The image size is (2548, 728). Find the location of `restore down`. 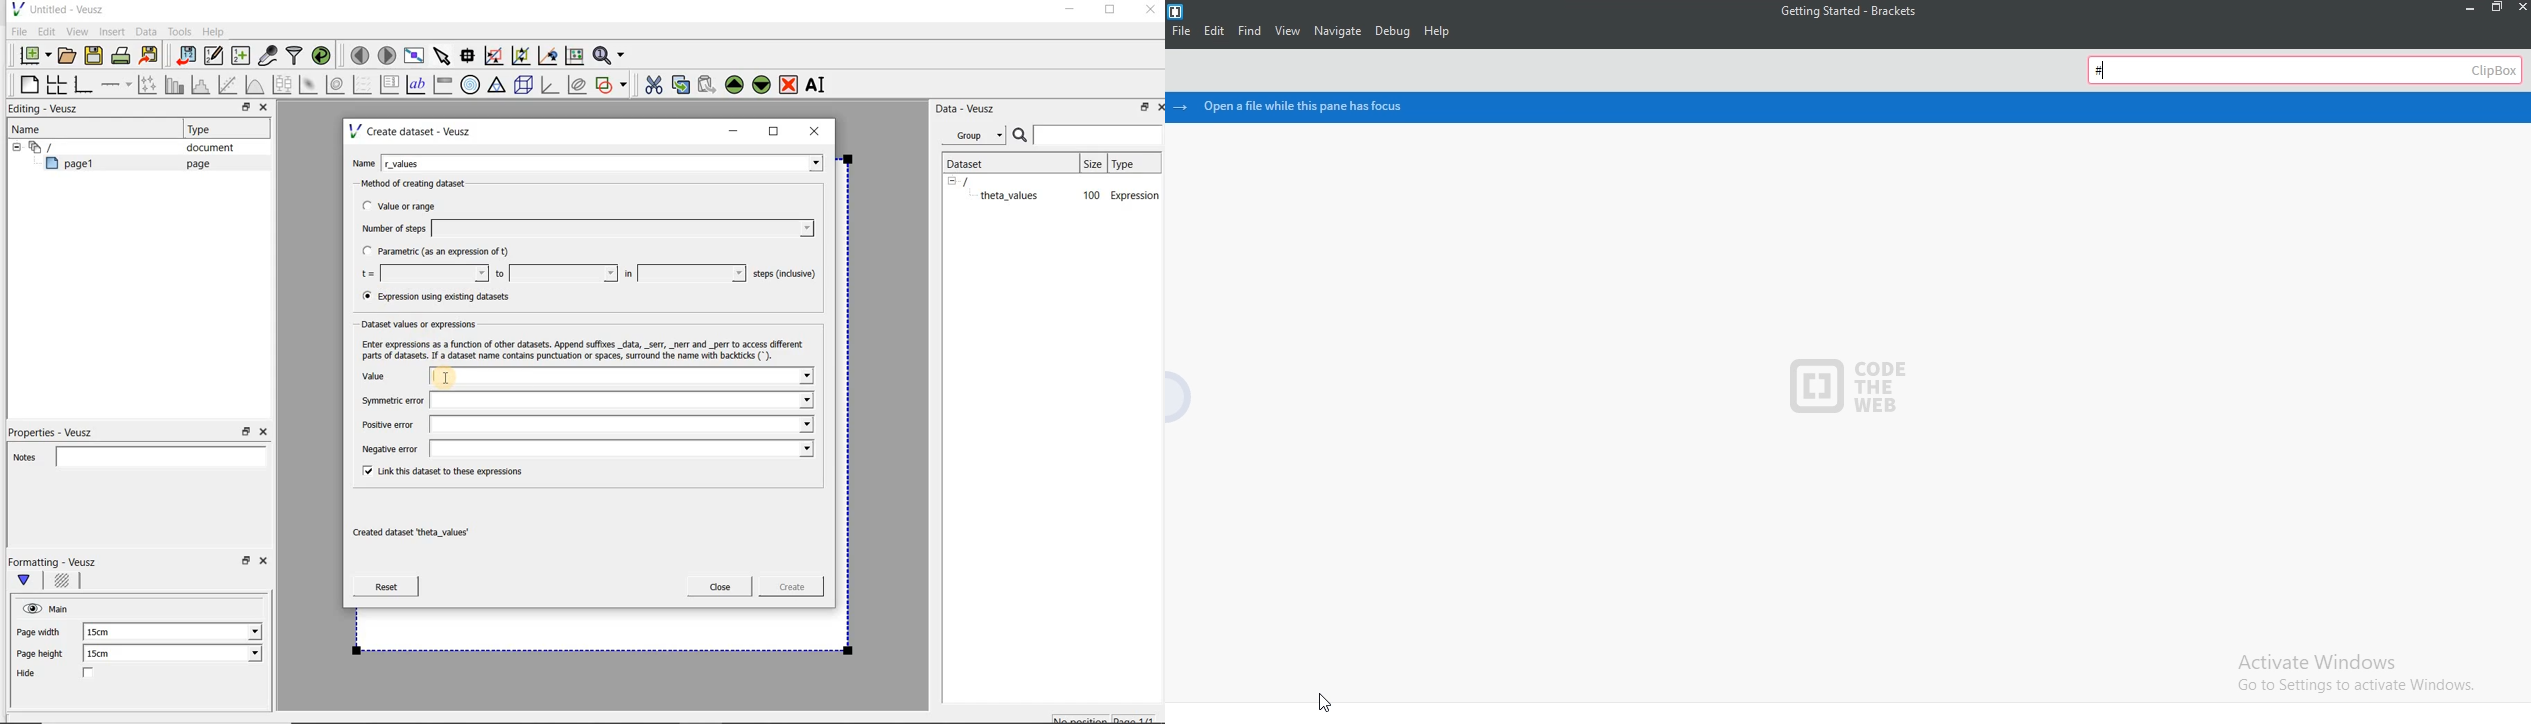

restore down is located at coordinates (246, 432).